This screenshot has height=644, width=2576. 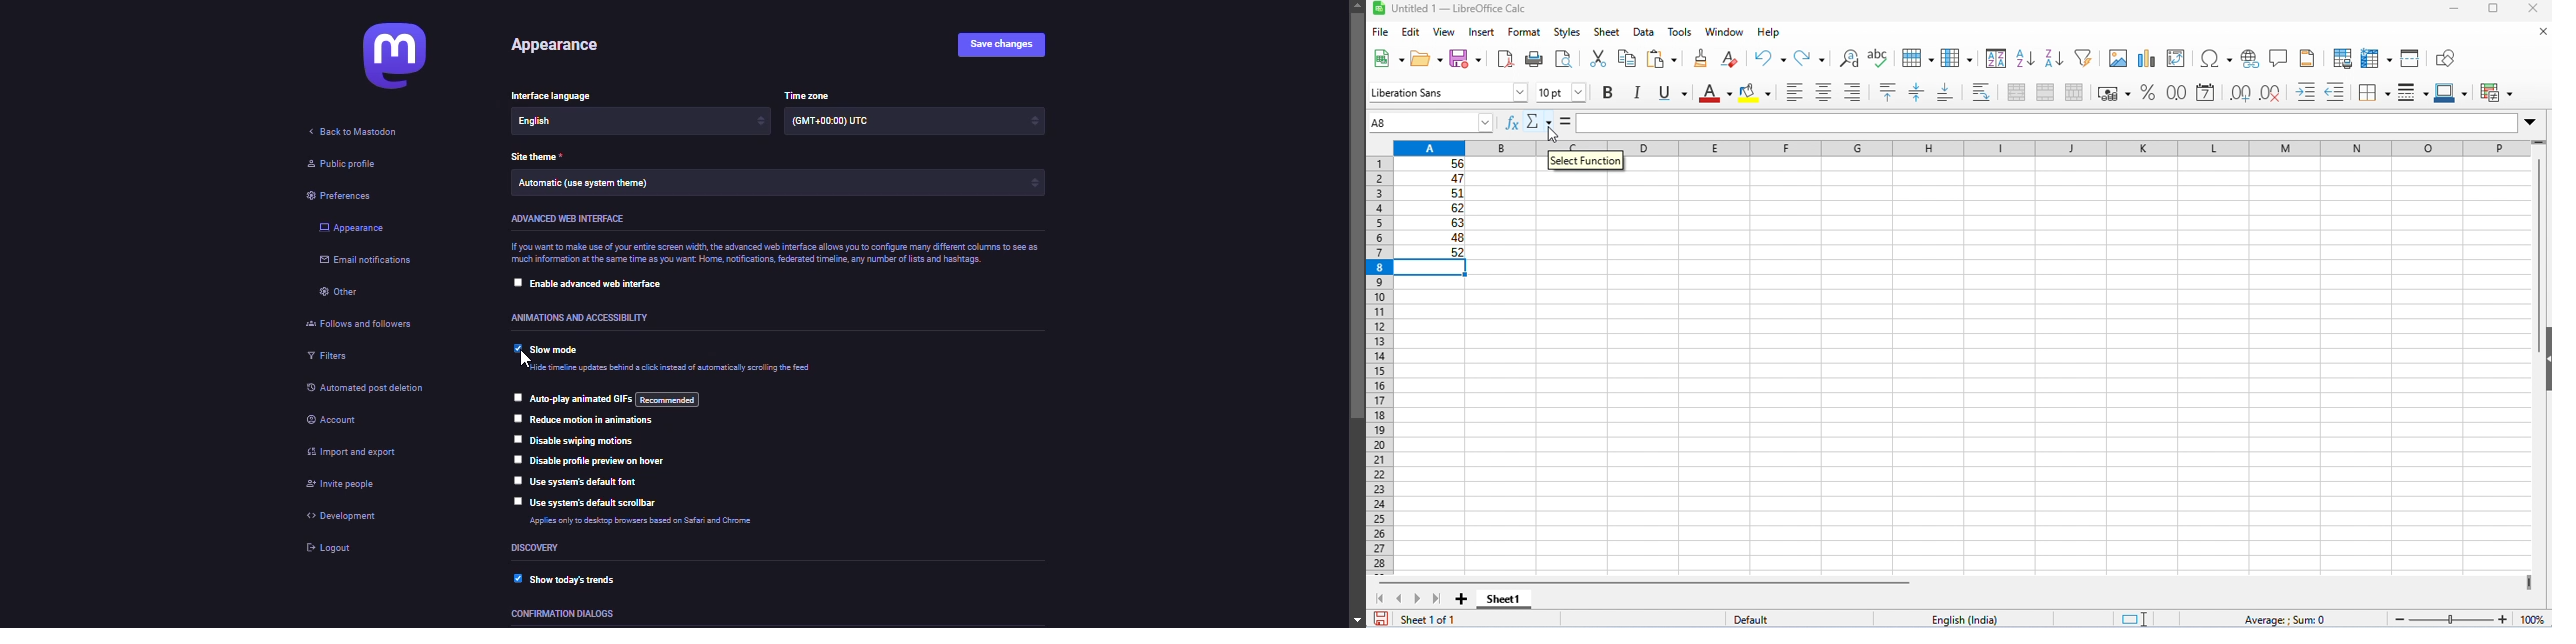 What do you see at coordinates (350, 229) in the screenshot?
I see `appearance` at bounding box center [350, 229].